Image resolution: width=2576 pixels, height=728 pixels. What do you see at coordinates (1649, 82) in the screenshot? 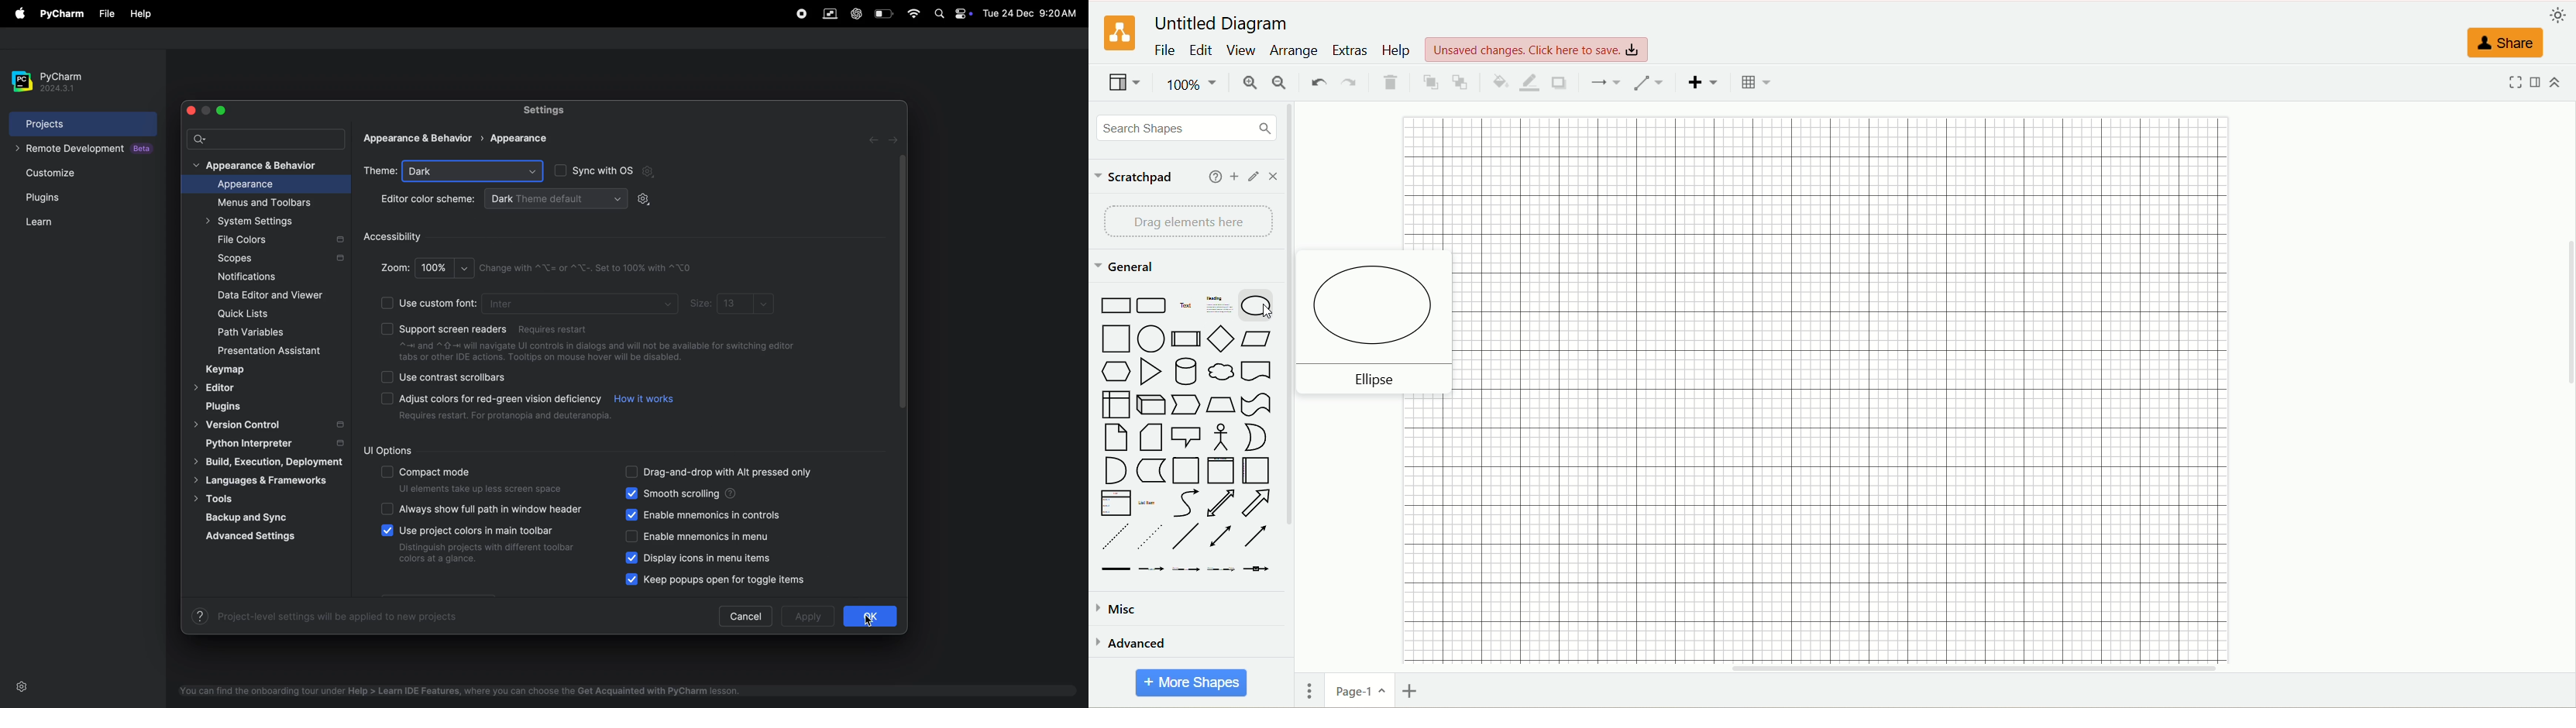
I see `waypoints` at bounding box center [1649, 82].